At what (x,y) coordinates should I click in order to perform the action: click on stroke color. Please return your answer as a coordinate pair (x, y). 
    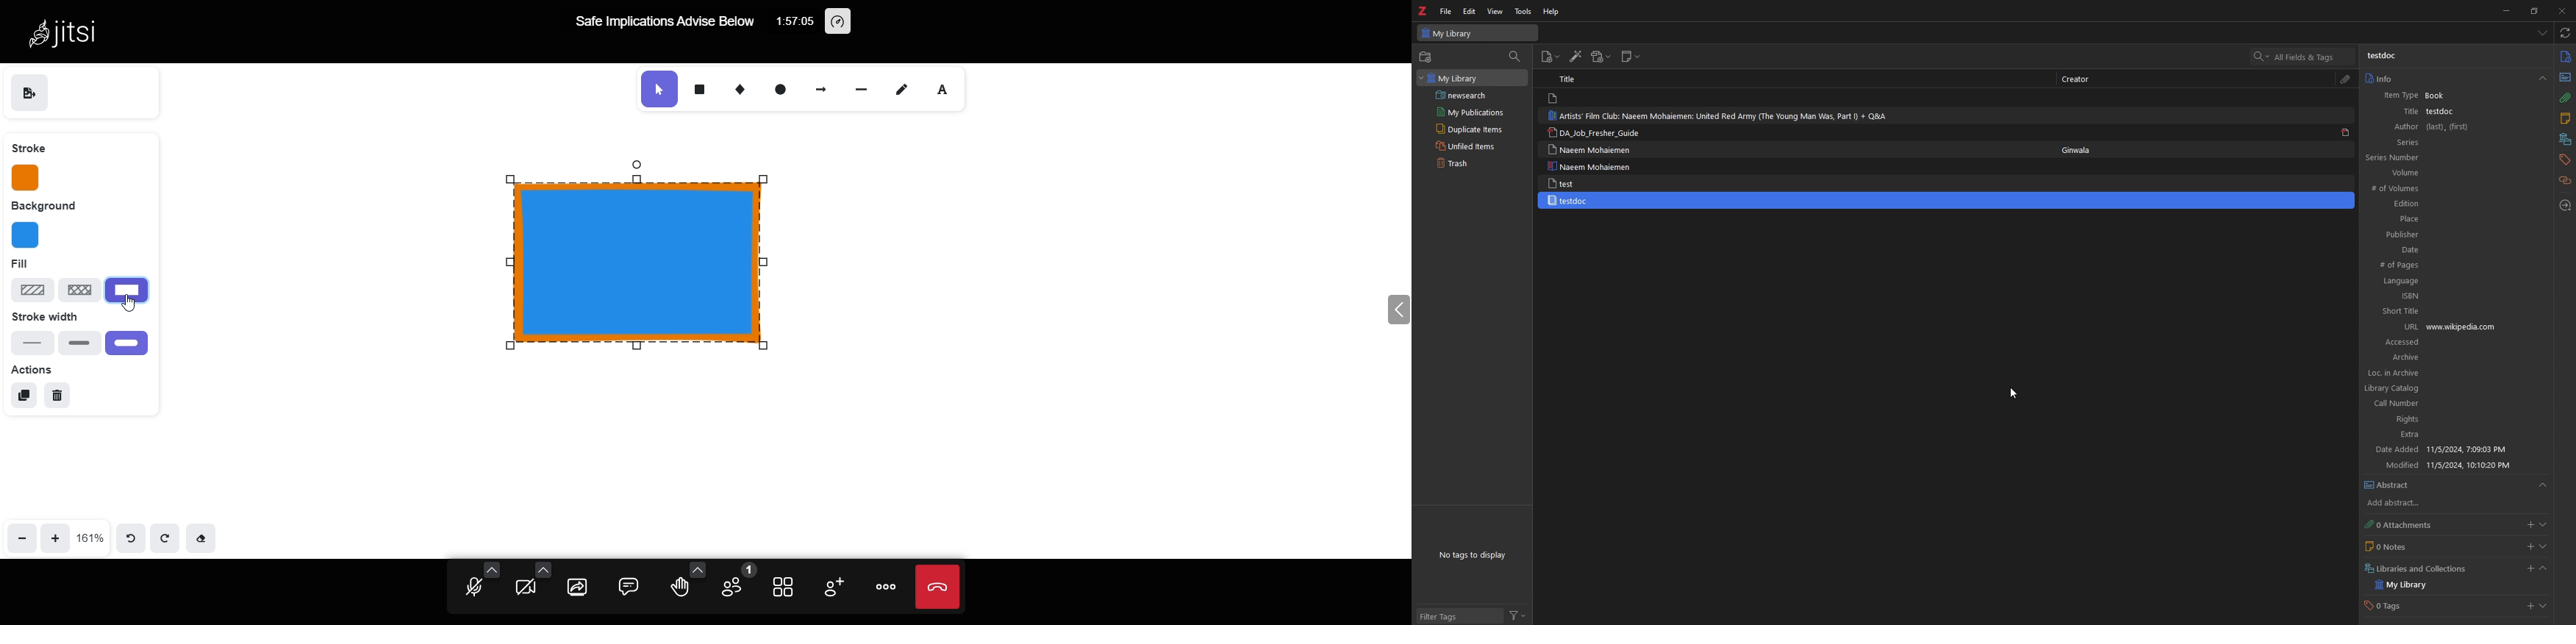
    Looking at the image, I should click on (26, 176).